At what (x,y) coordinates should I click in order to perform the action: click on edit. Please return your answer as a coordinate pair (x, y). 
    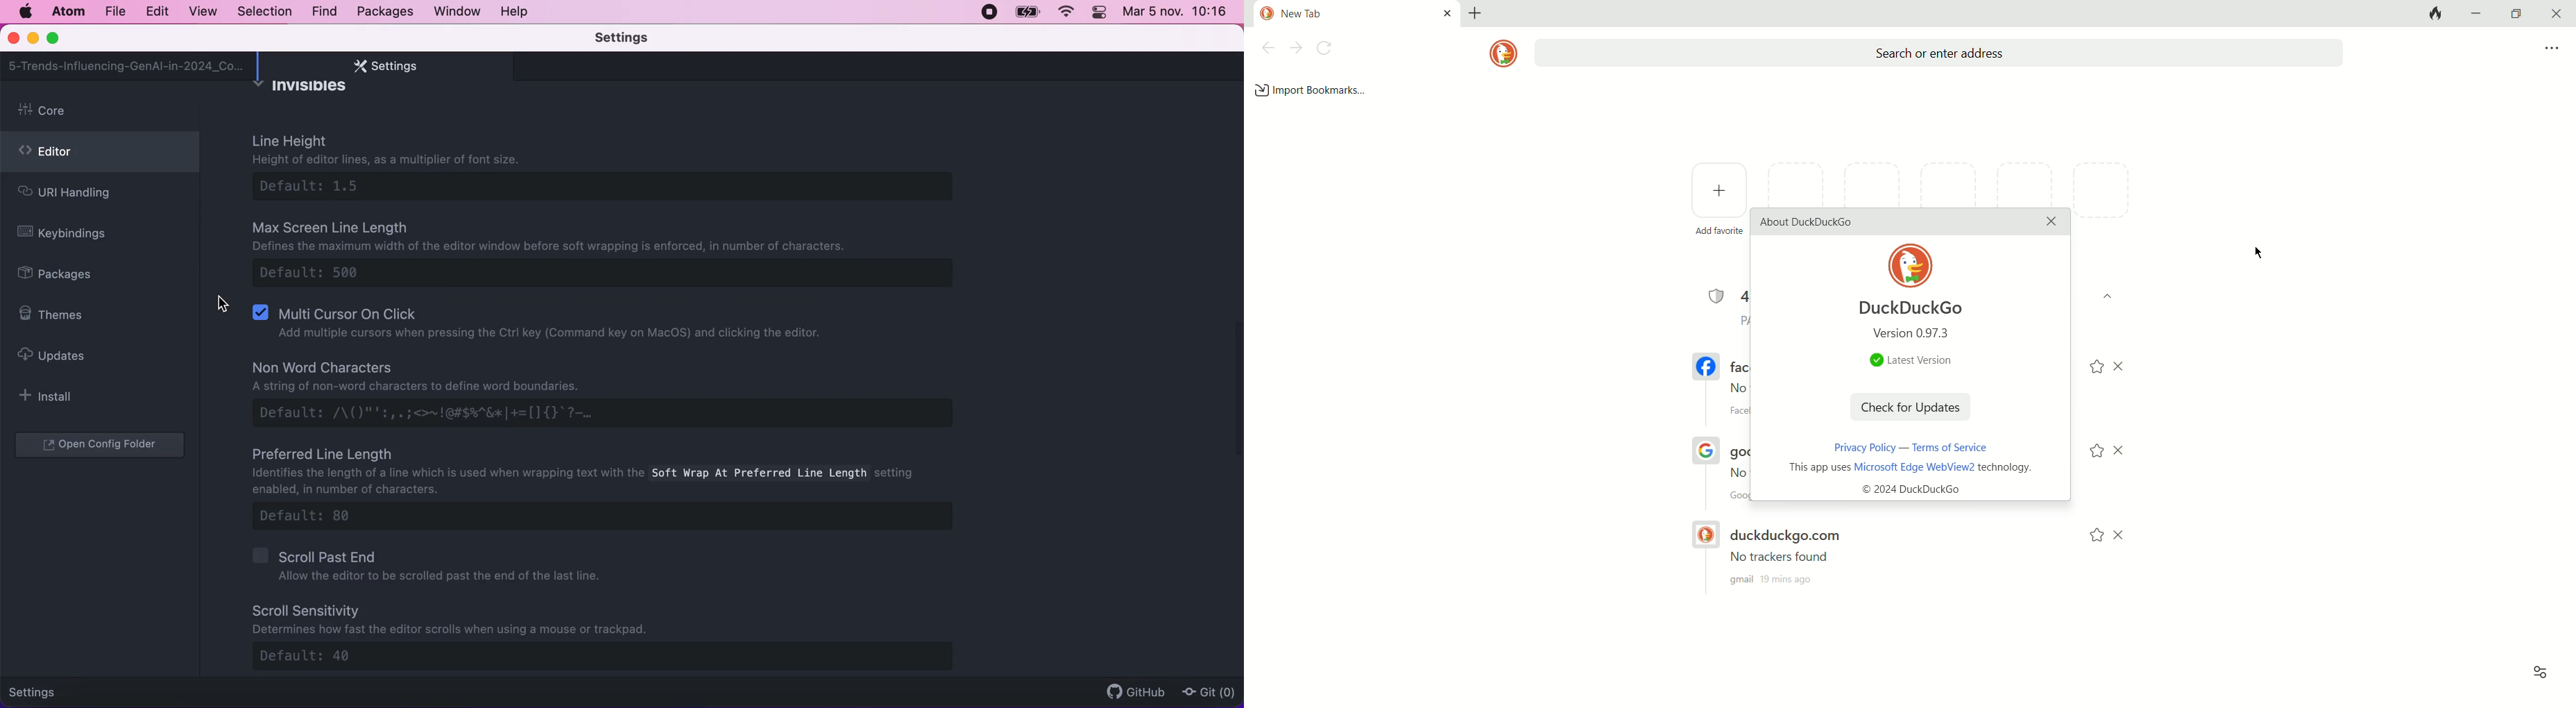
    Looking at the image, I should click on (157, 12).